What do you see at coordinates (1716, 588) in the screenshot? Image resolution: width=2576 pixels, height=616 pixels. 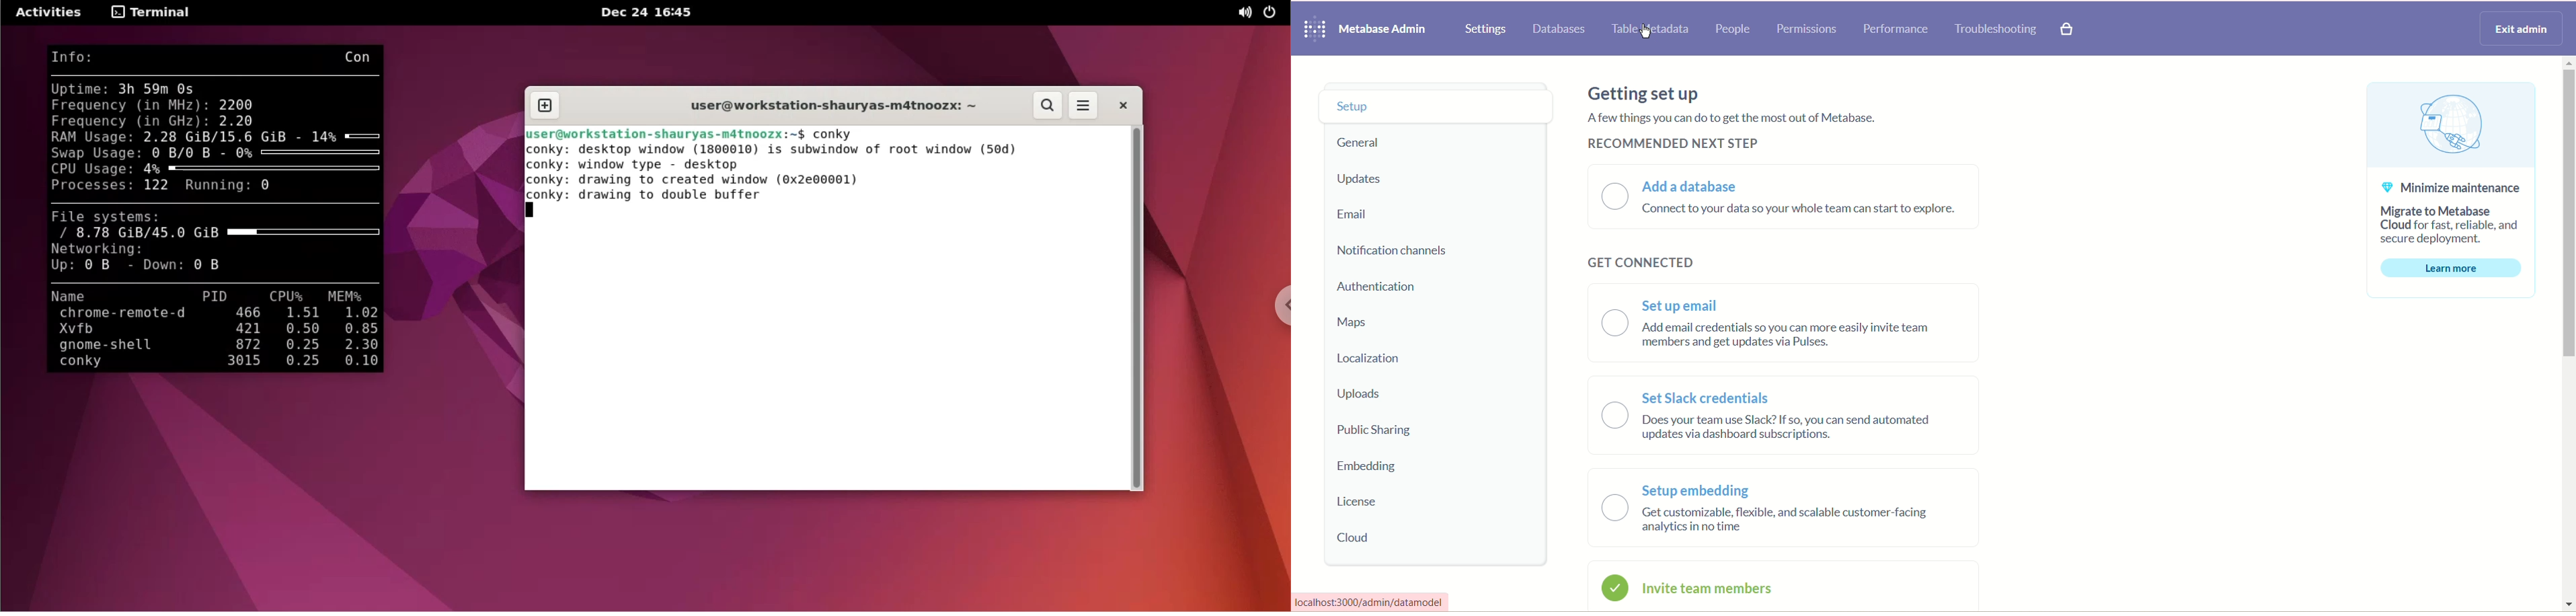 I see `invite team member` at bounding box center [1716, 588].